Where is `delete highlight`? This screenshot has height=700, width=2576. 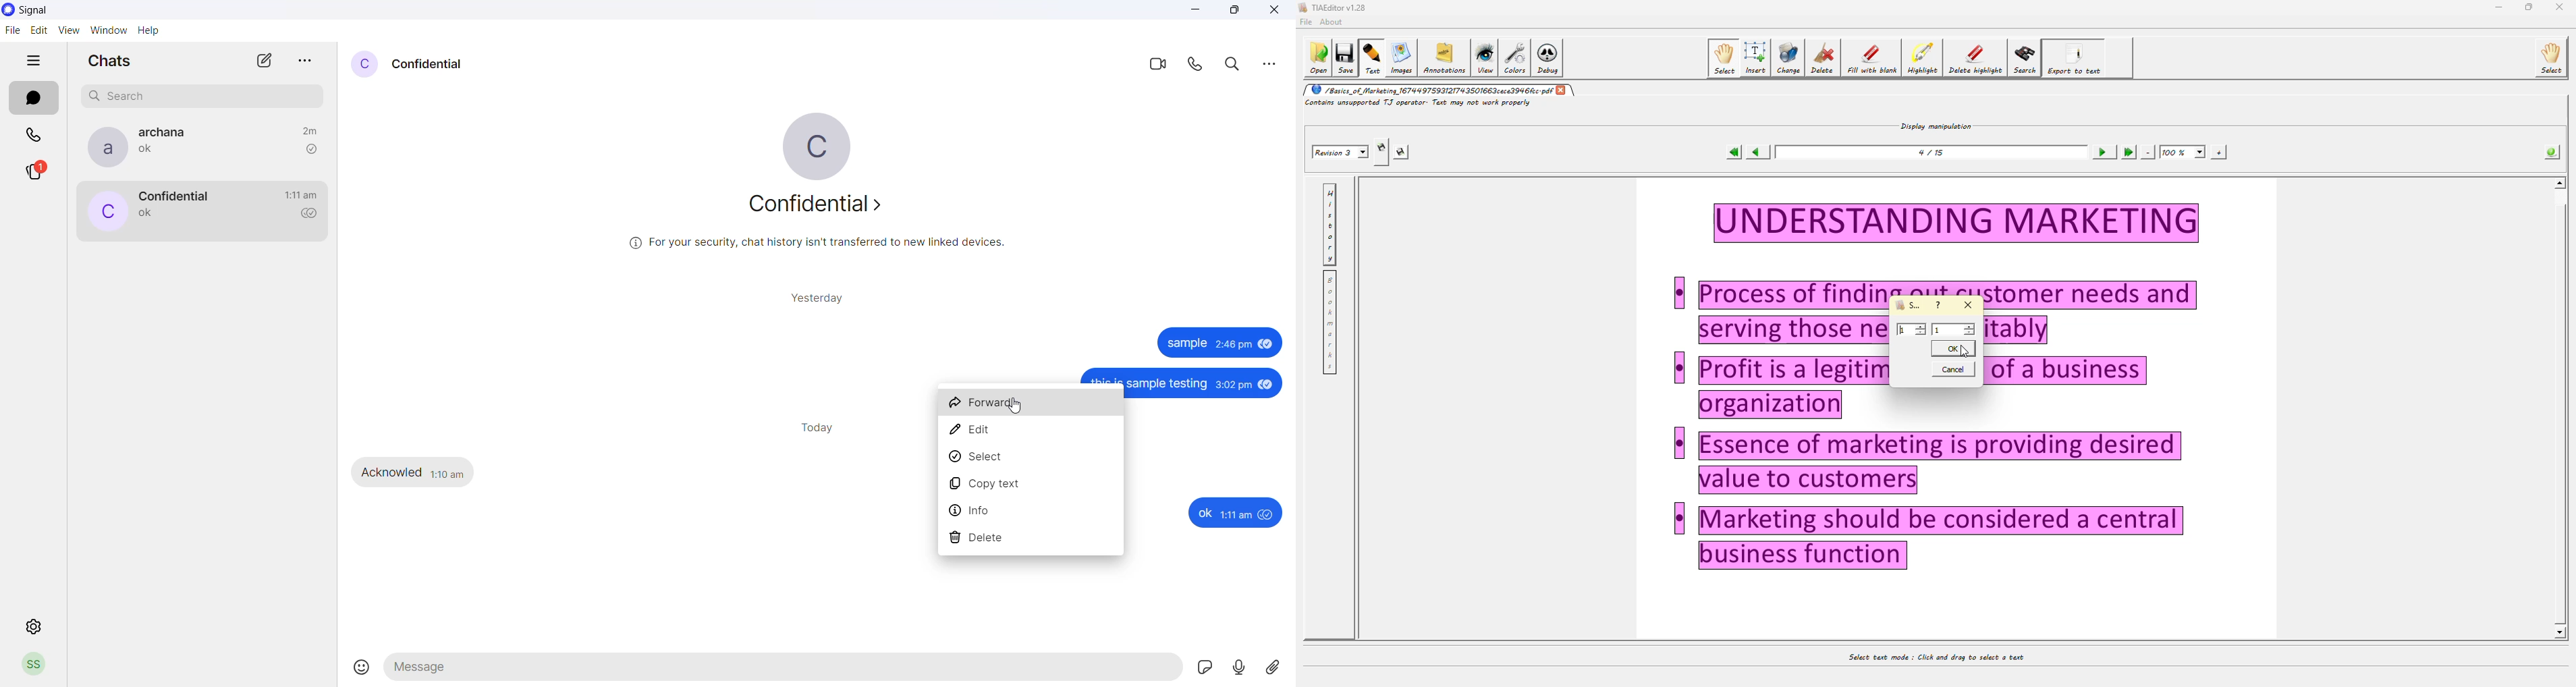 delete highlight is located at coordinates (1977, 55).